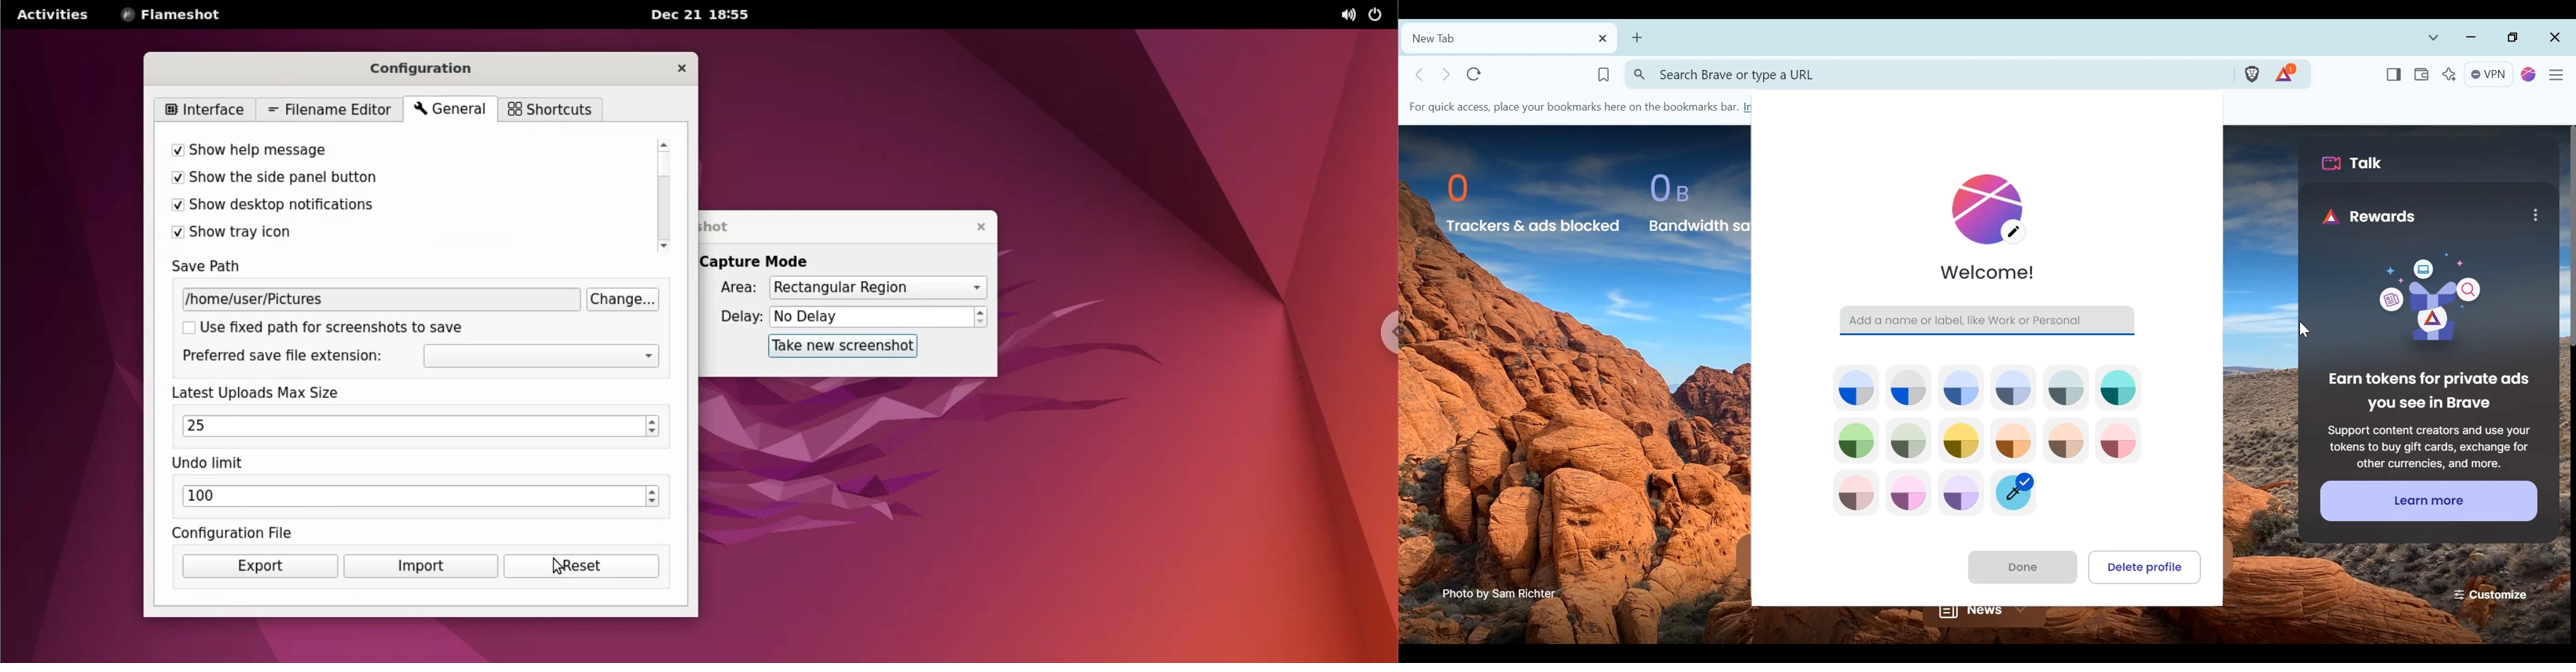 The height and width of the screenshot is (672, 2576). Describe the element at coordinates (331, 109) in the screenshot. I see `filename editor` at that location.